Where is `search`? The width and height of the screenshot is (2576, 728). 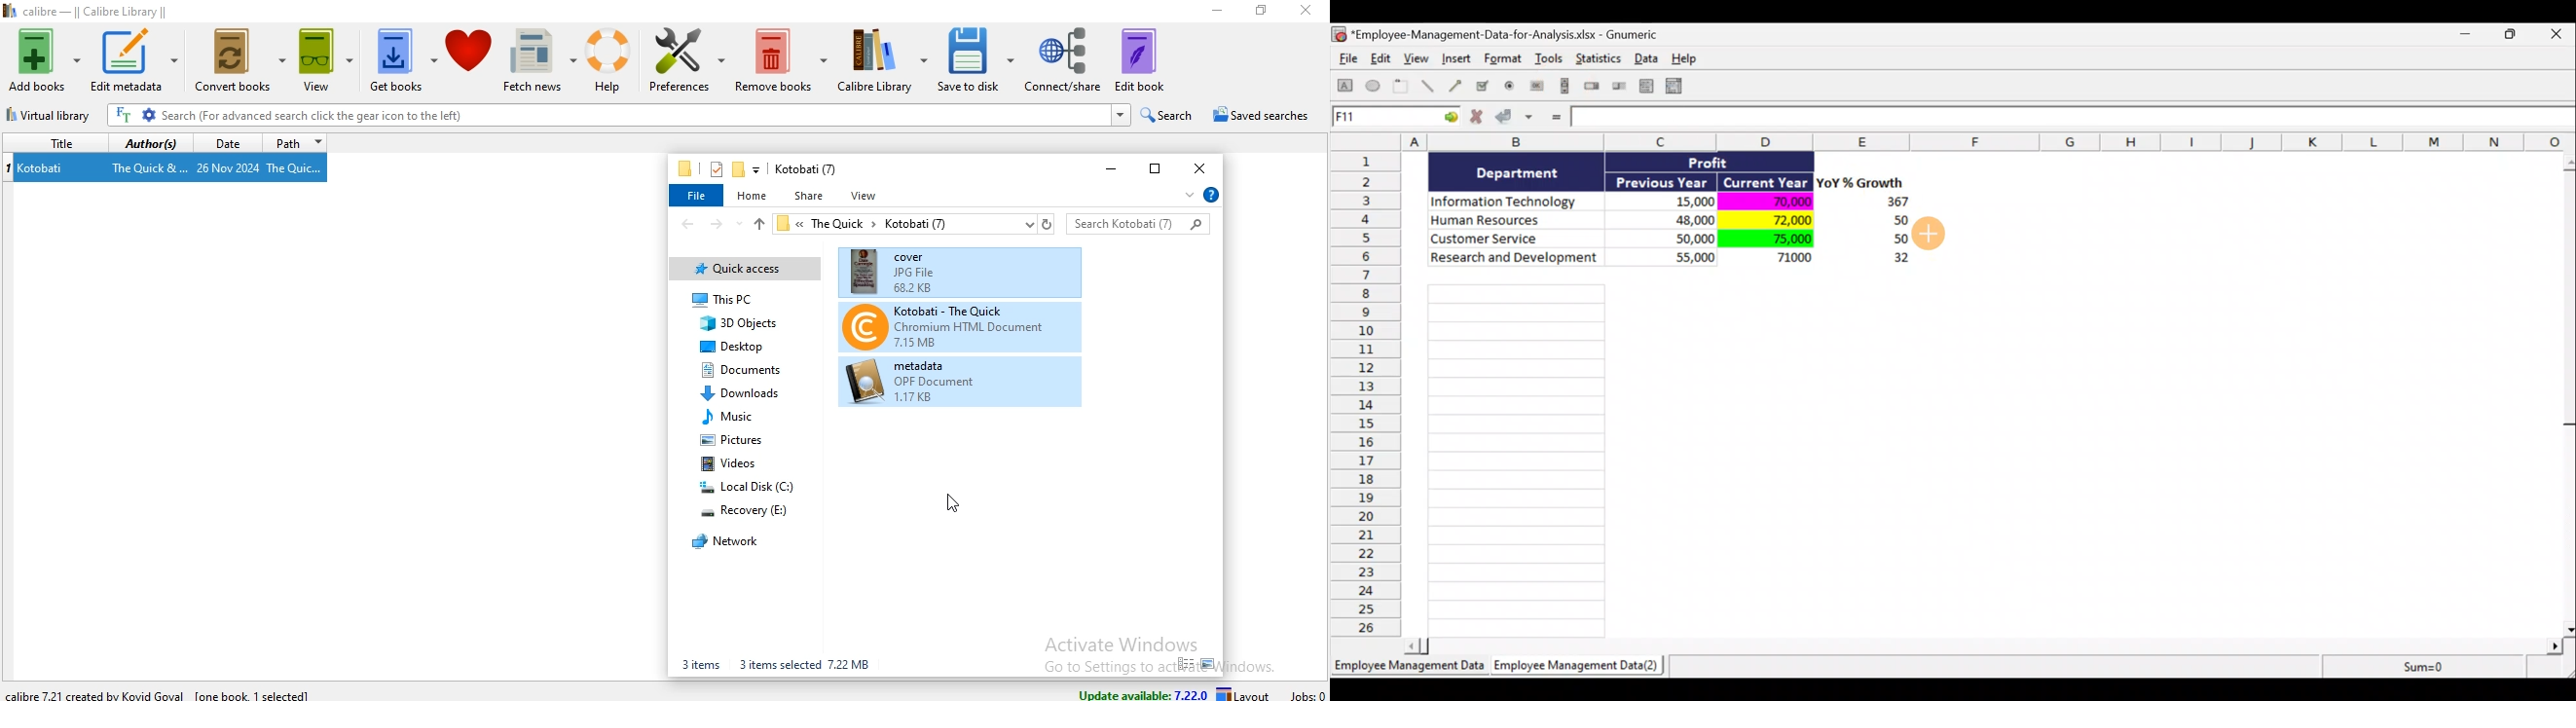 search is located at coordinates (1167, 113).